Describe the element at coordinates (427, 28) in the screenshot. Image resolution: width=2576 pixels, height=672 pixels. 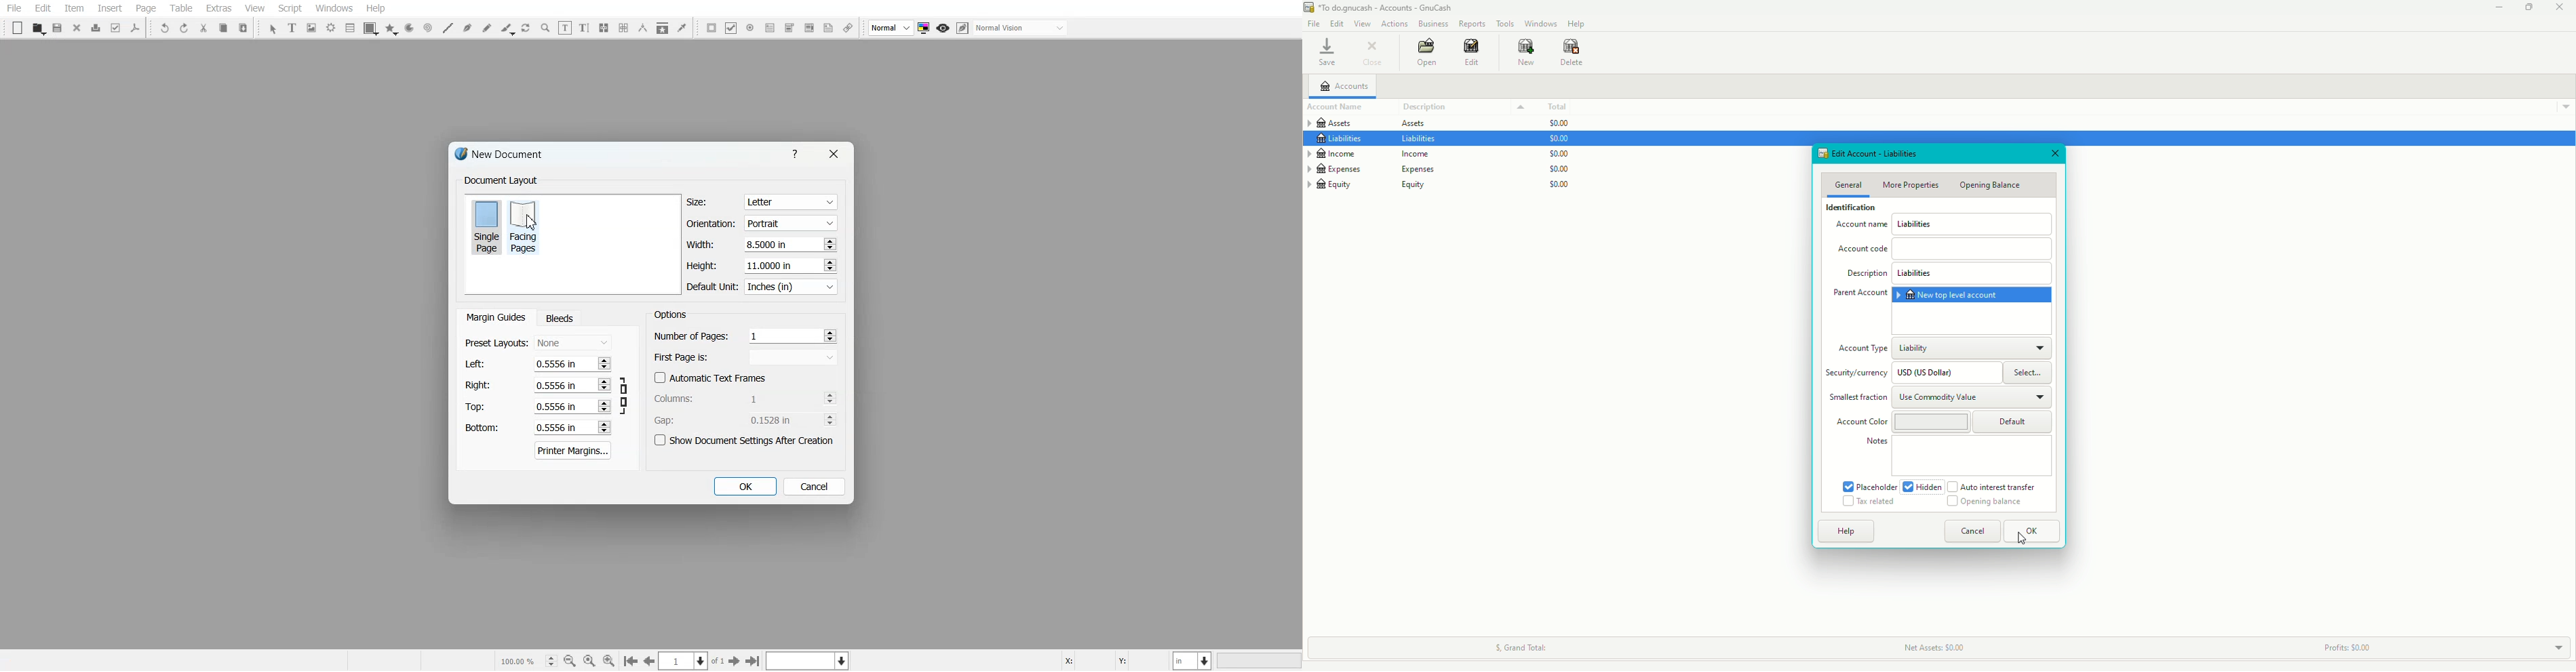
I see `Spiral` at that location.